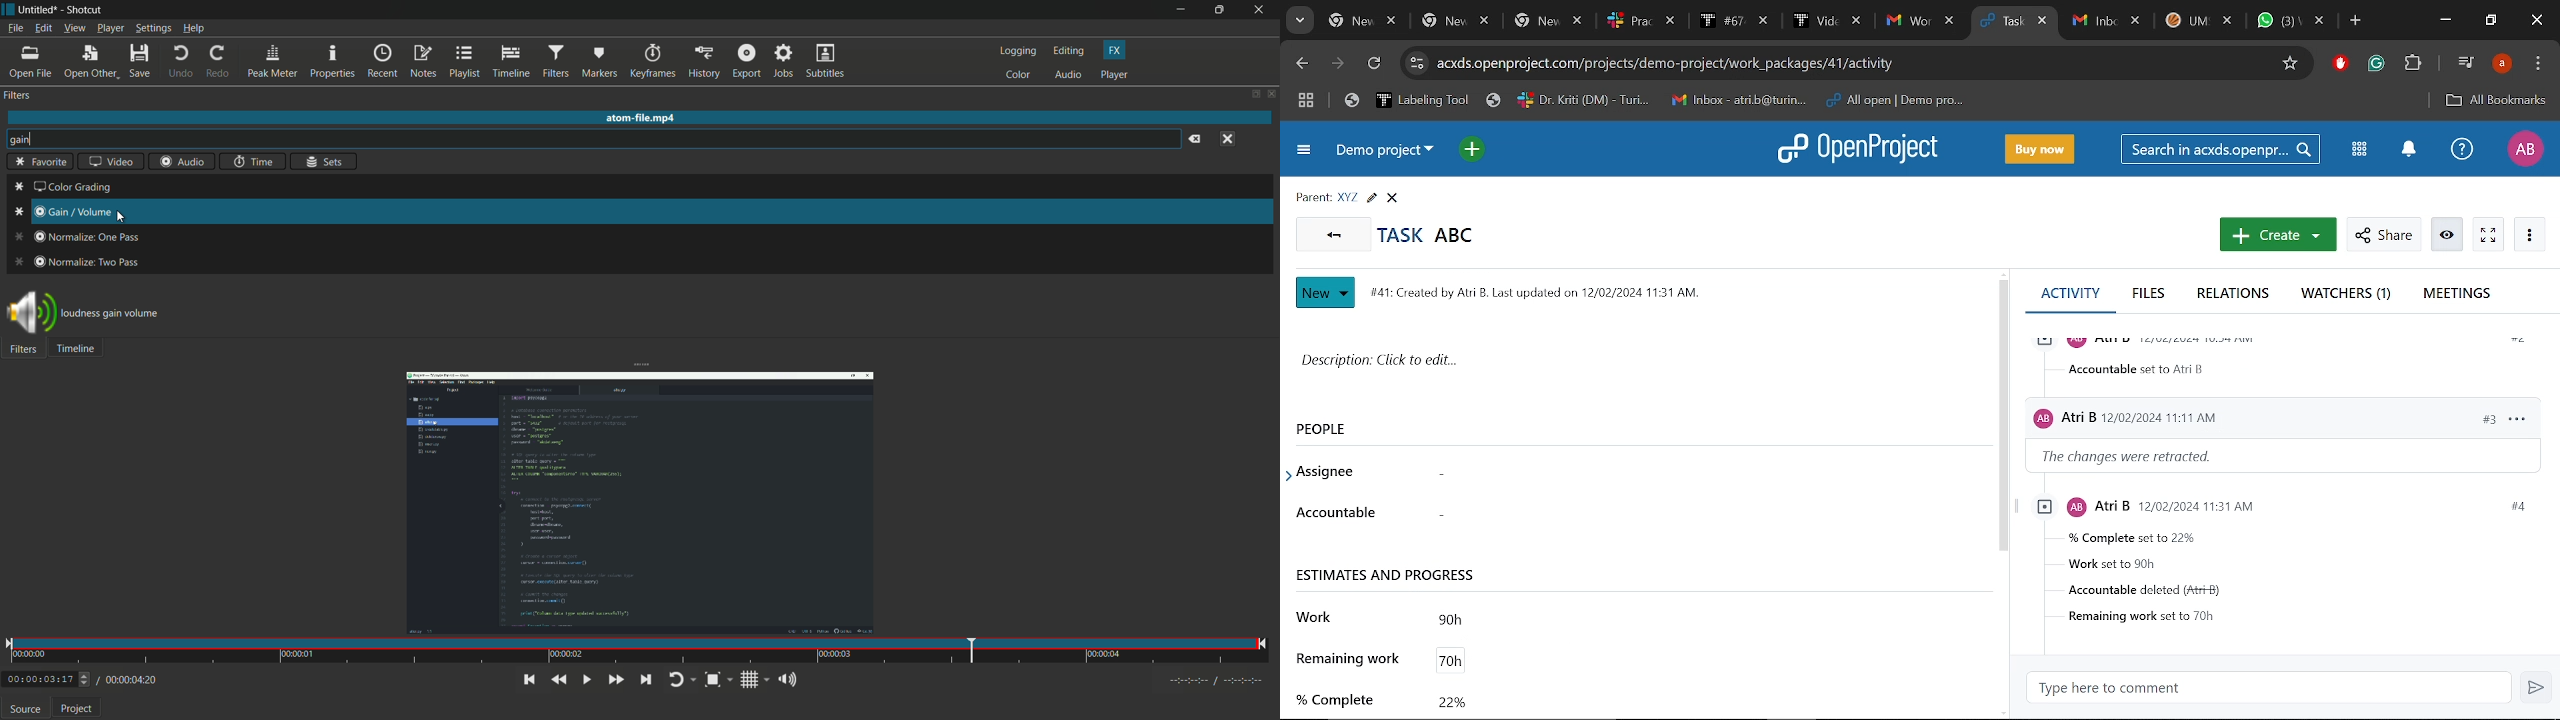  Describe the element at coordinates (1018, 76) in the screenshot. I see `color` at that location.